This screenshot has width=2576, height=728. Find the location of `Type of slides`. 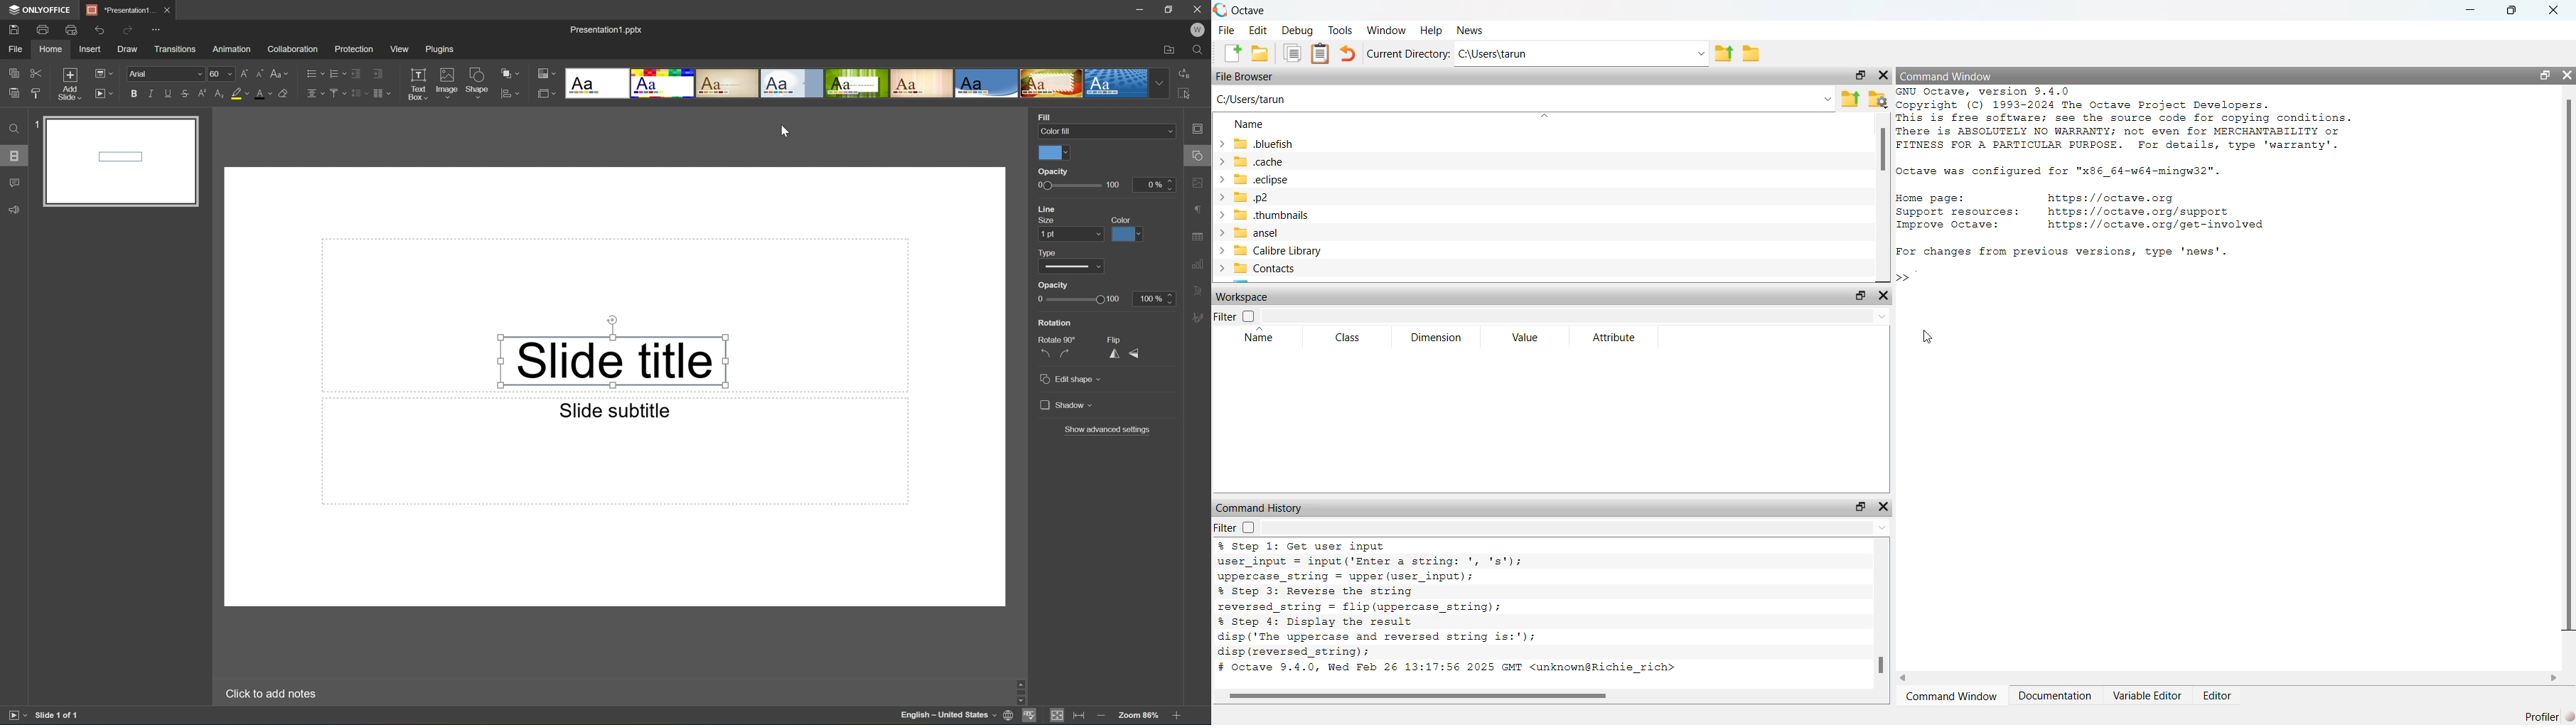

Type of slides is located at coordinates (866, 83).